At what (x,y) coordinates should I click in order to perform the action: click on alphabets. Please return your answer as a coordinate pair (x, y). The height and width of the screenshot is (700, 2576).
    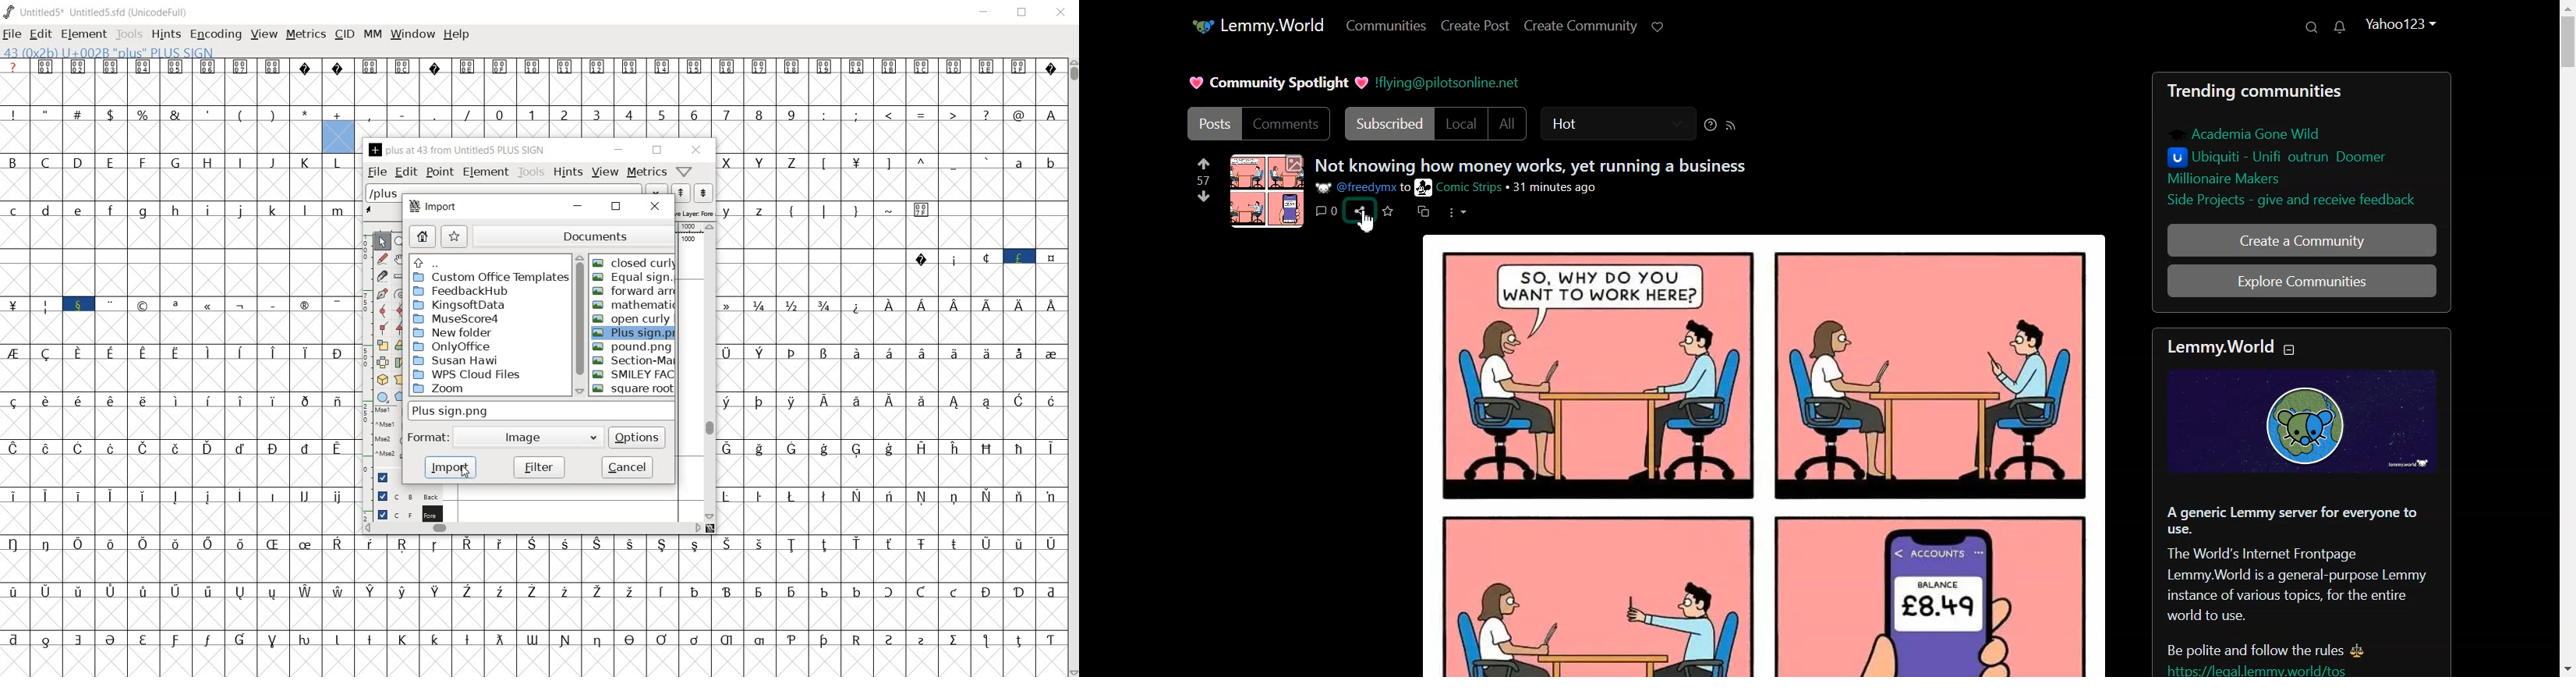
    Looking at the image, I should click on (177, 178).